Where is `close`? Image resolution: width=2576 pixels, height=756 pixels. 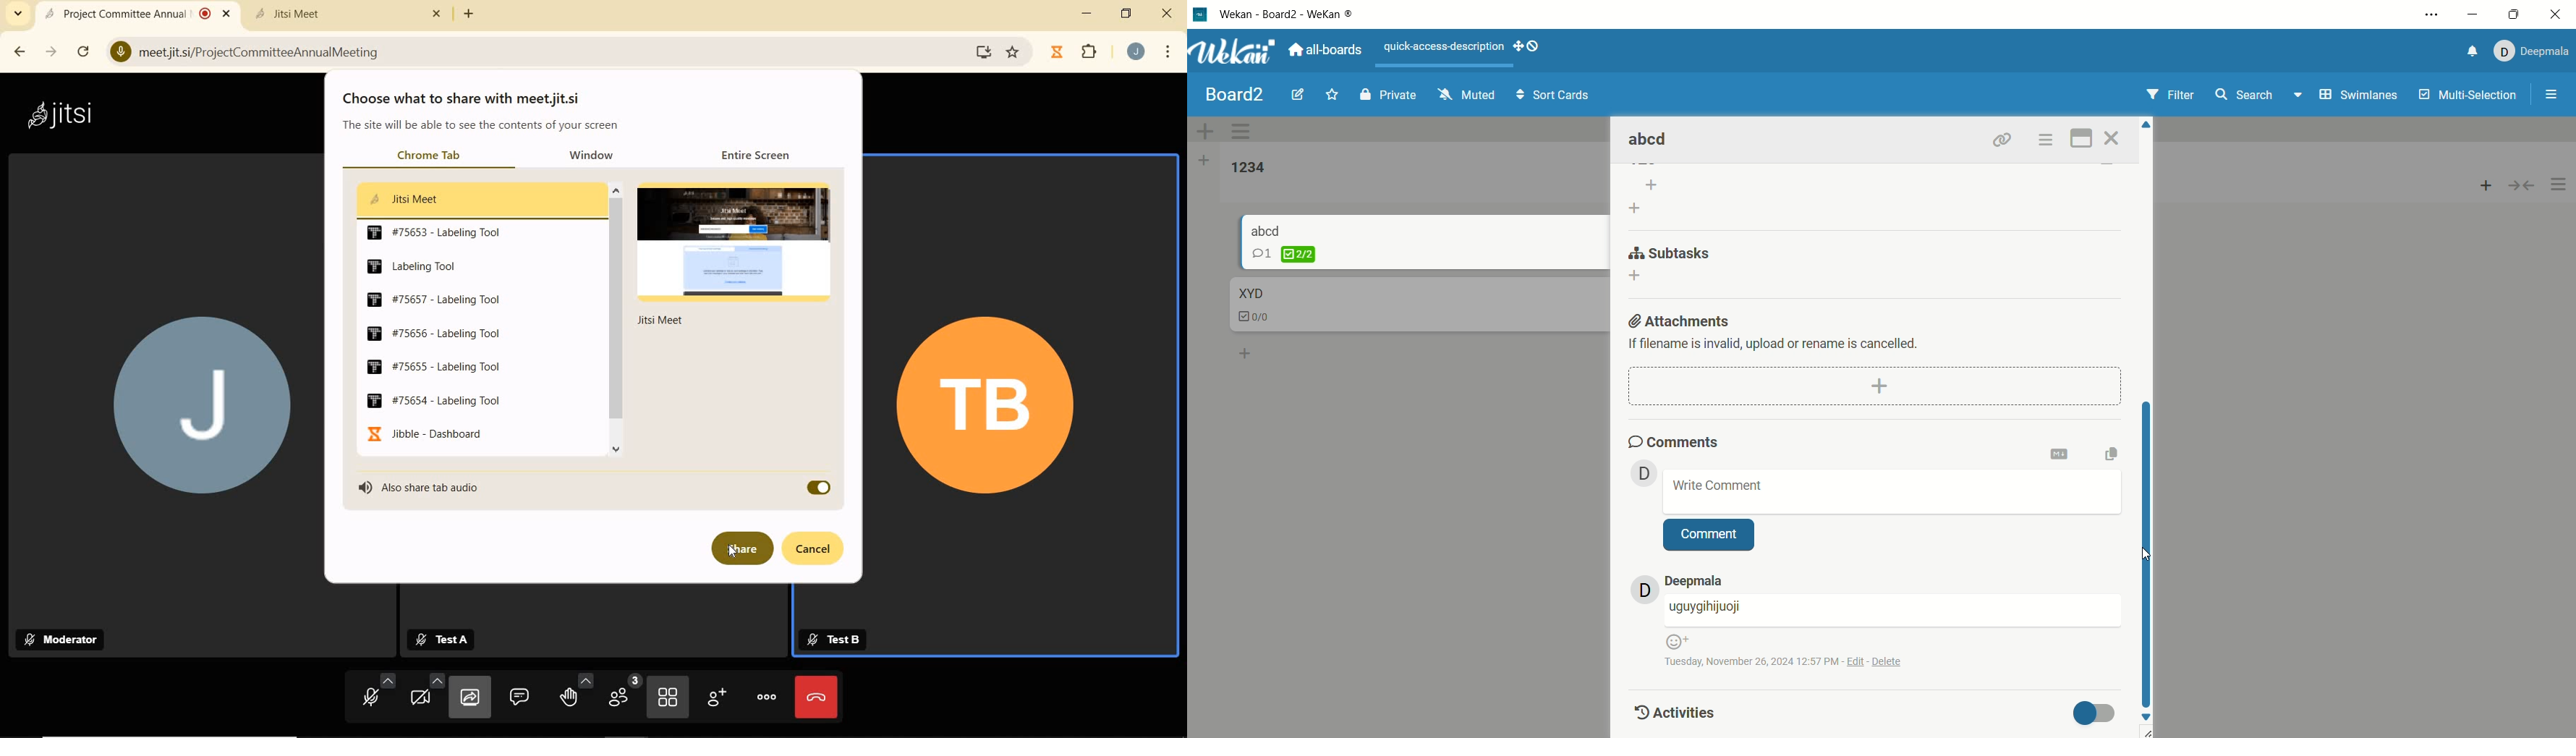
close is located at coordinates (1170, 17).